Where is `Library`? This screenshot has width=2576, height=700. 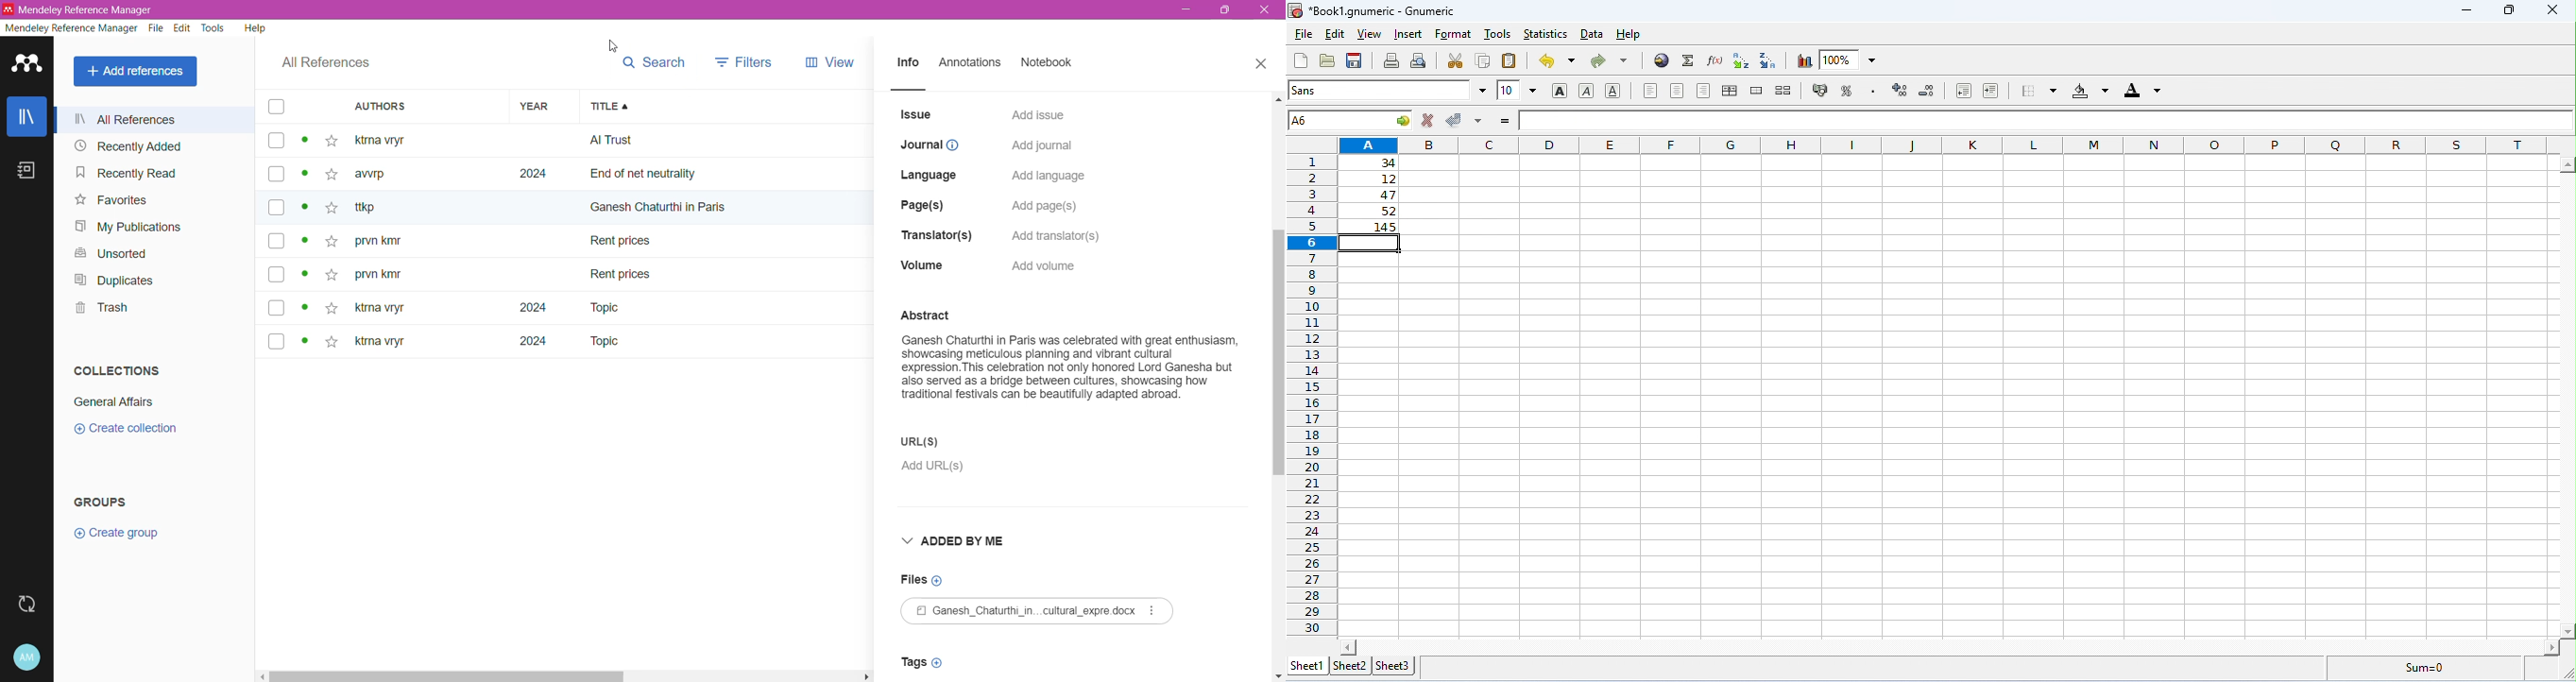 Library is located at coordinates (26, 116).